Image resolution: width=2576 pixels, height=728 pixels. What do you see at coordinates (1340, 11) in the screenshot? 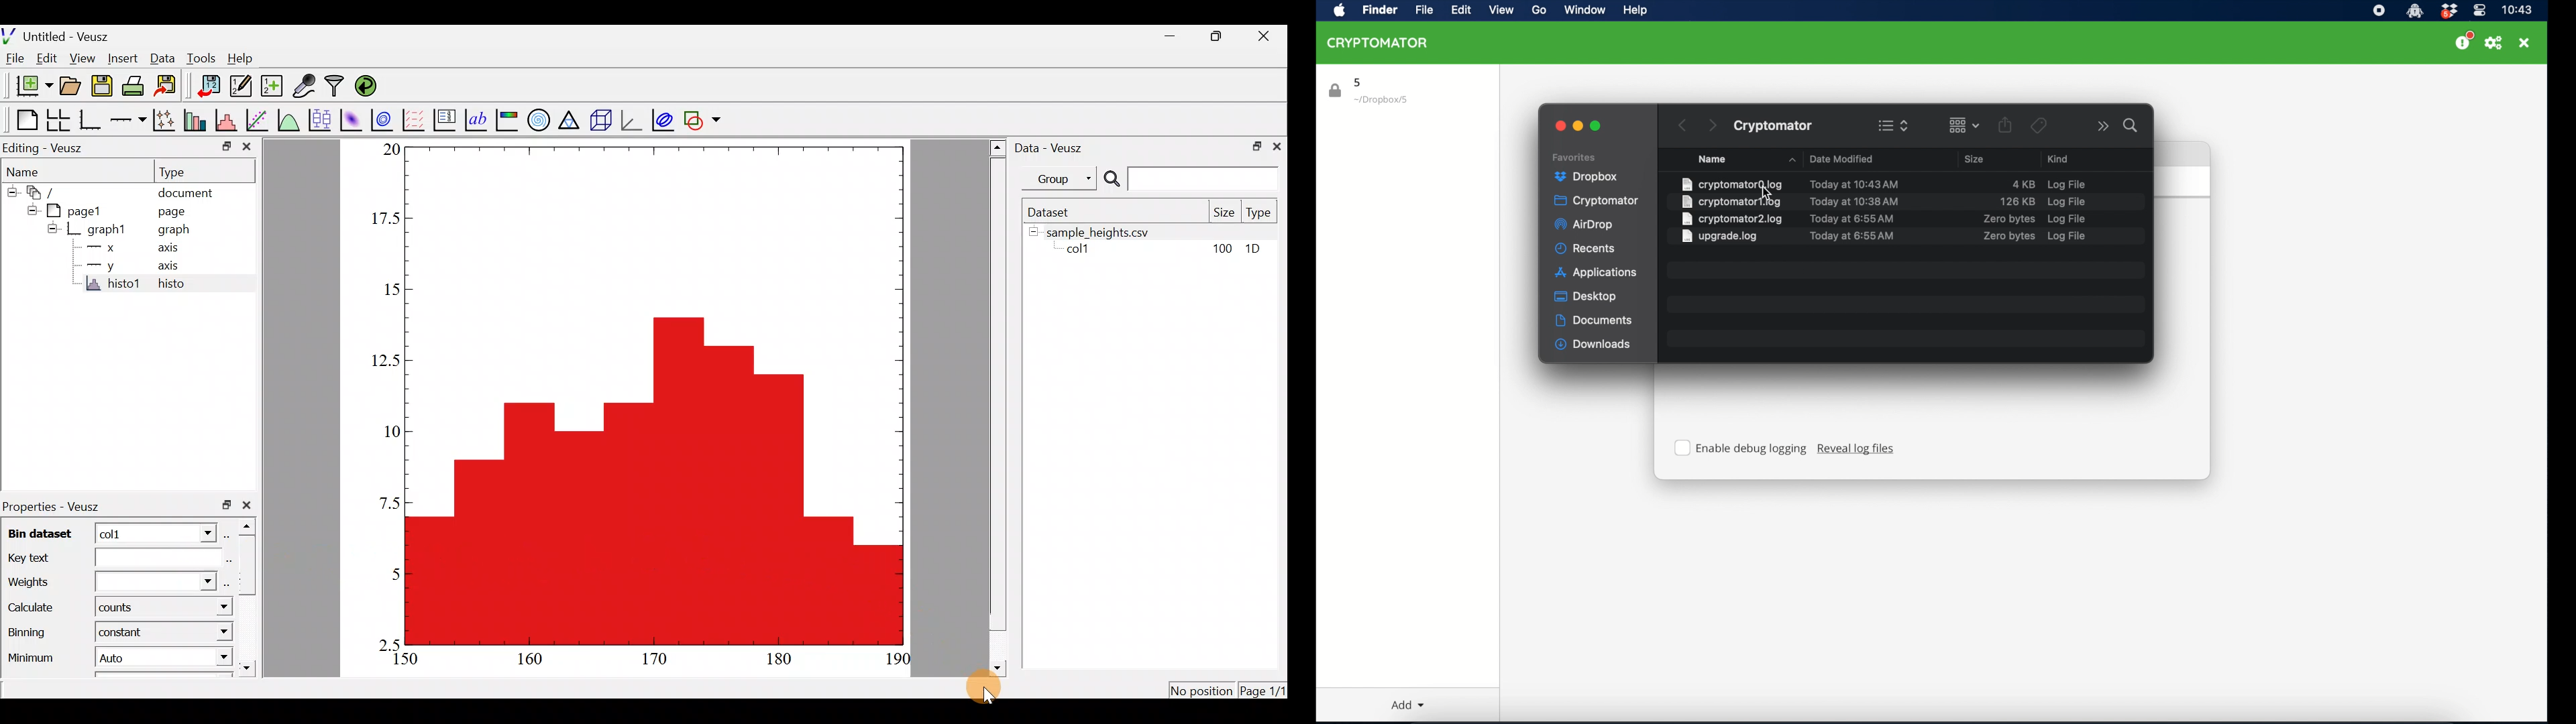
I see `apple icon` at bounding box center [1340, 11].